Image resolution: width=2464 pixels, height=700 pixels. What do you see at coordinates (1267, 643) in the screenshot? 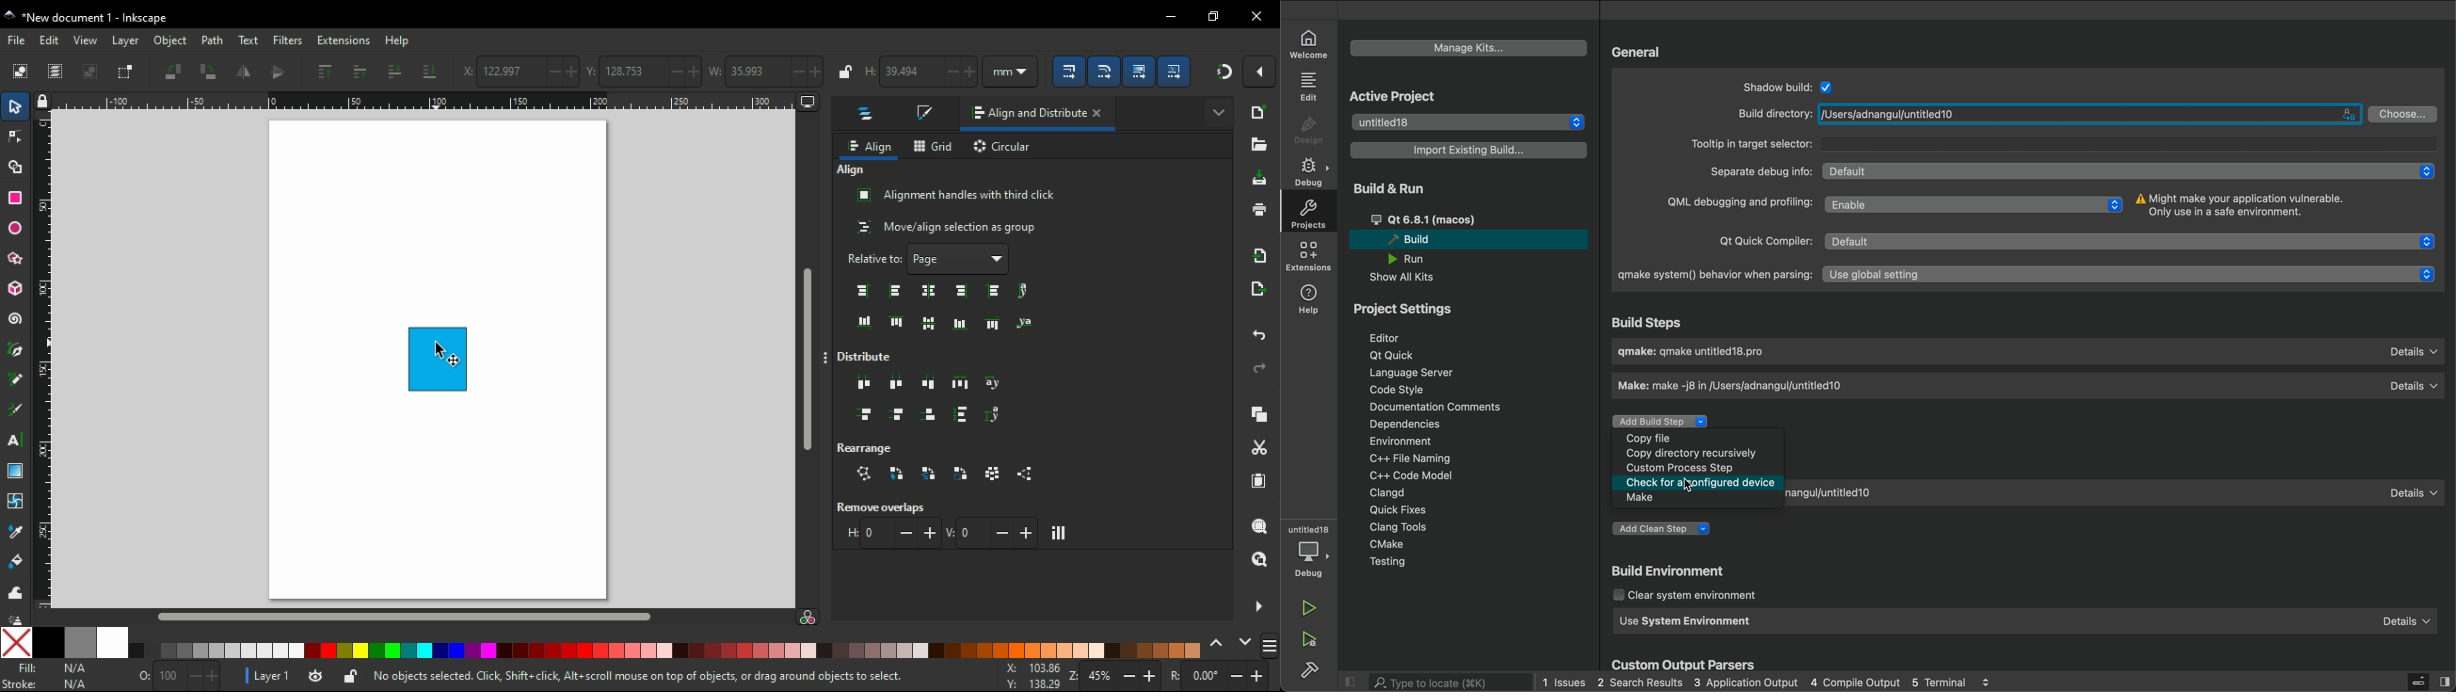
I see `sidebar` at bounding box center [1267, 643].